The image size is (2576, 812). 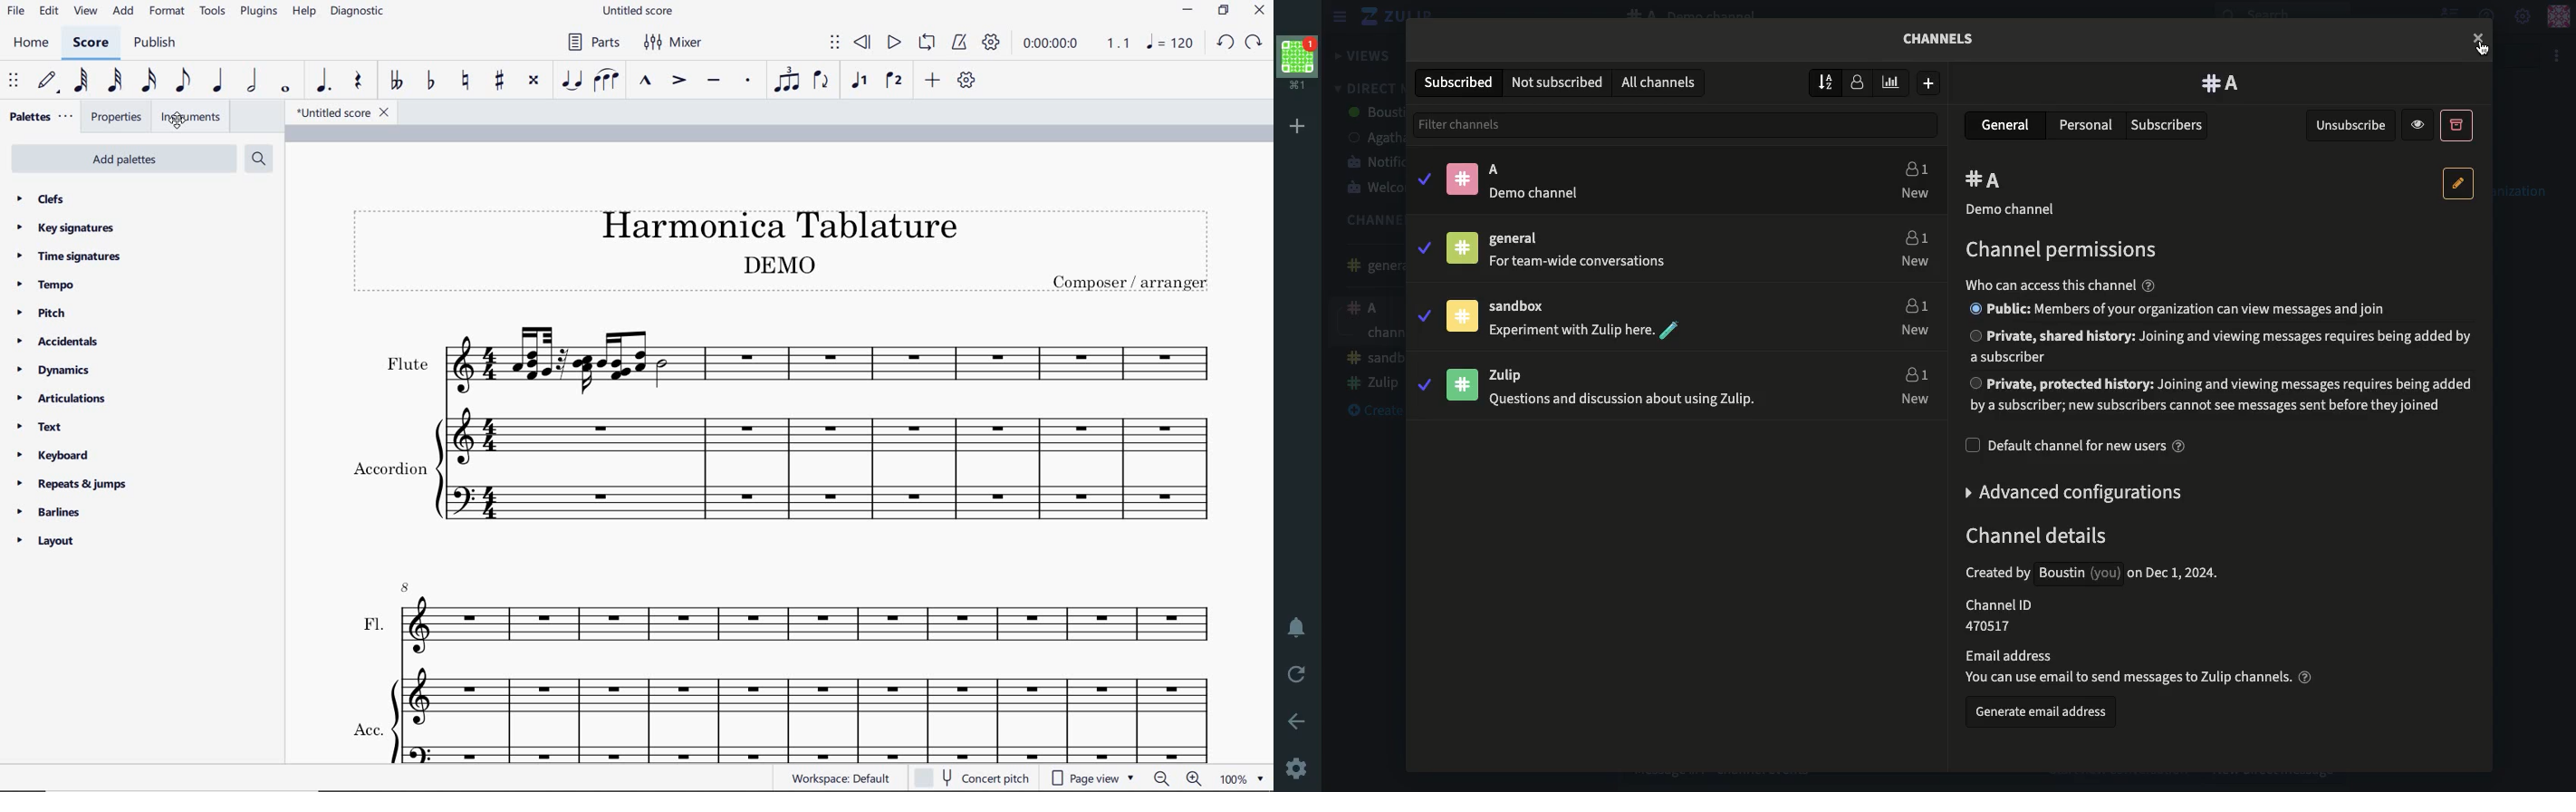 I want to click on Instrument: Accordion, so click(x=786, y=469).